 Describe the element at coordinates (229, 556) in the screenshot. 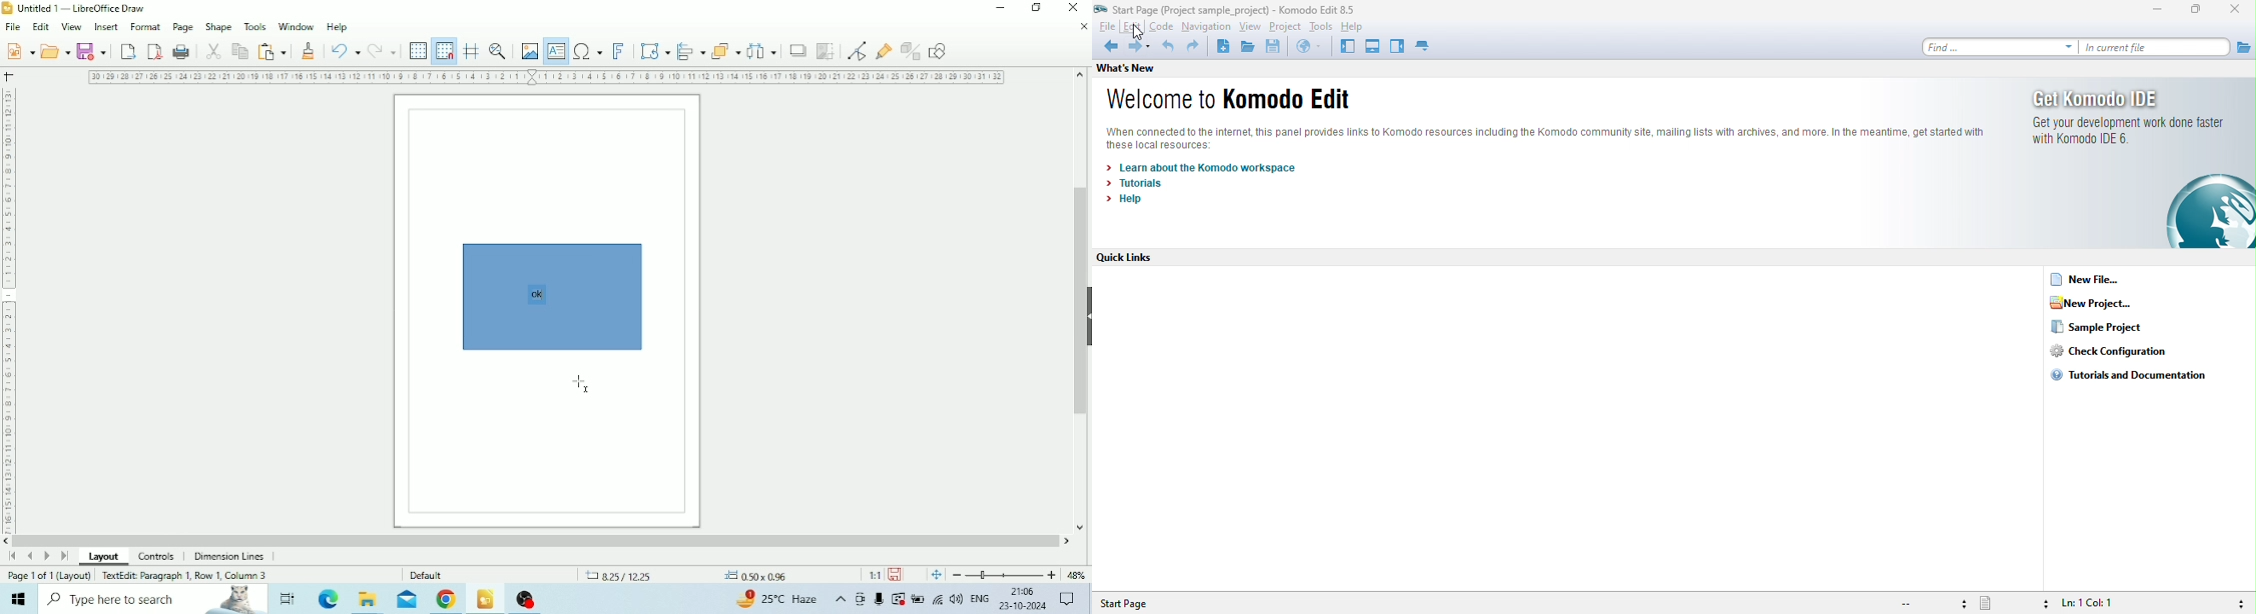

I see `Dimension Lines` at that location.